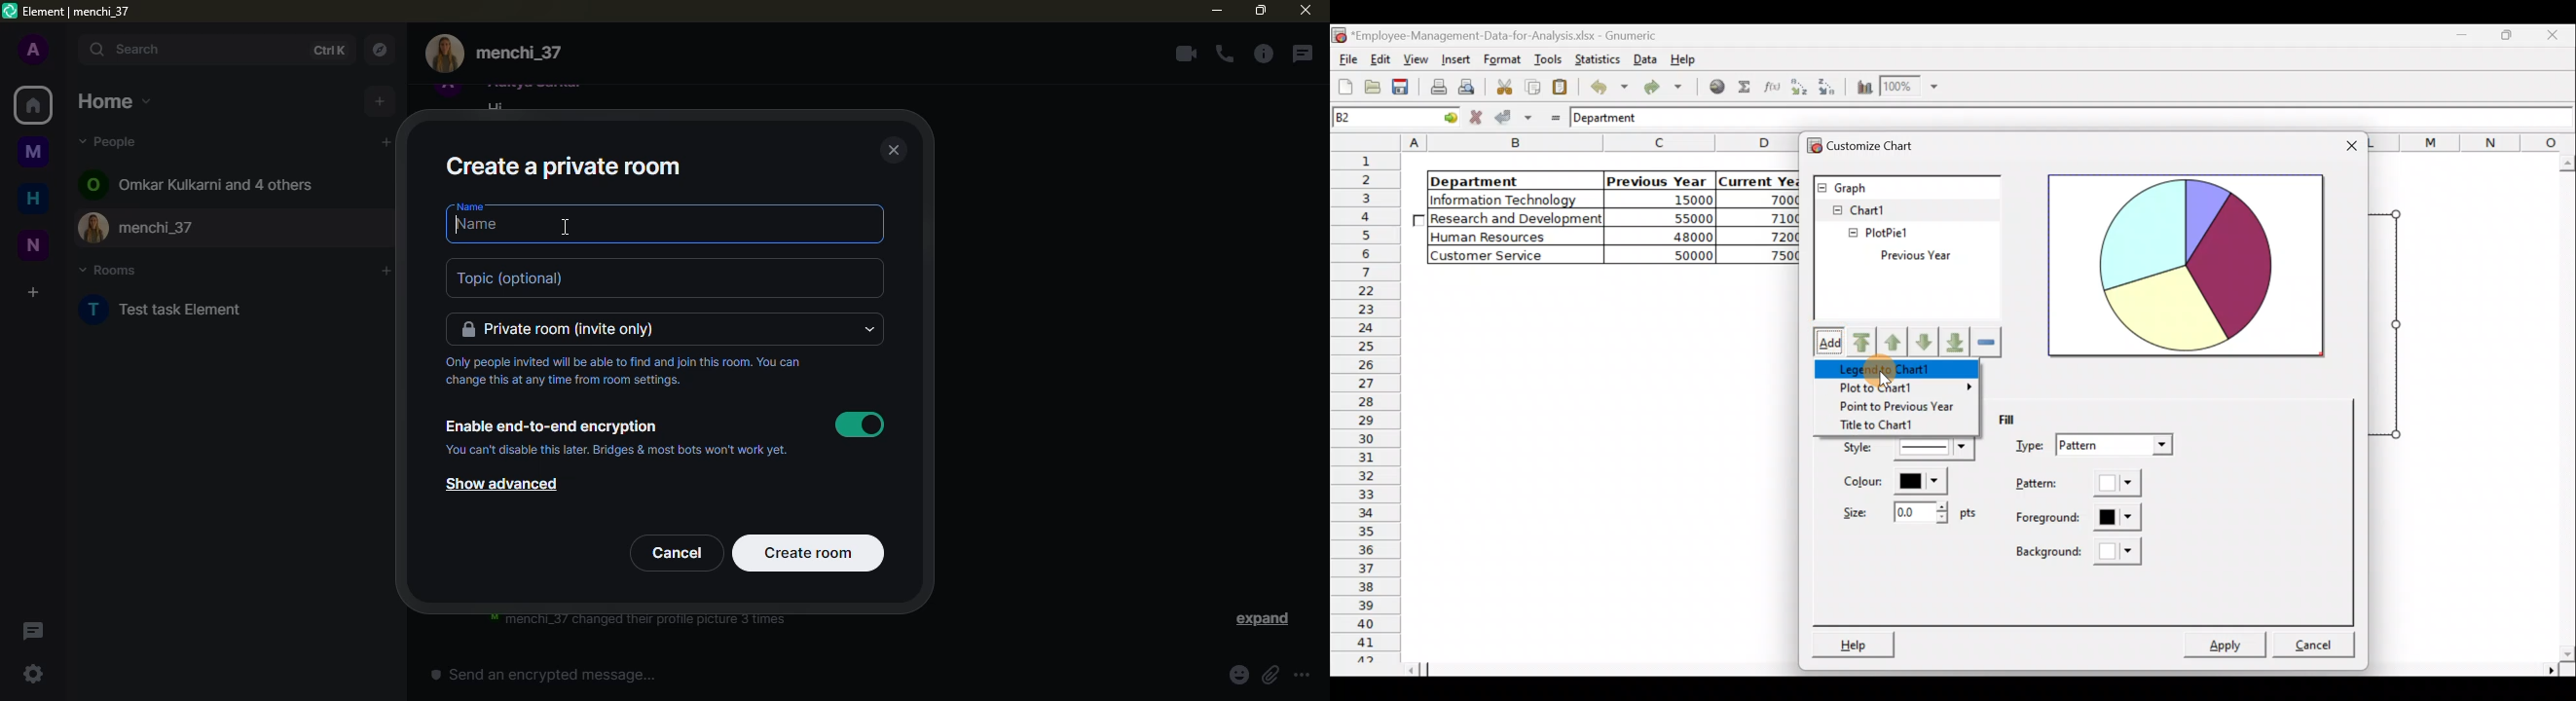 This screenshot has height=728, width=2576. Describe the element at coordinates (33, 151) in the screenshot. I see `myspace` at that location.